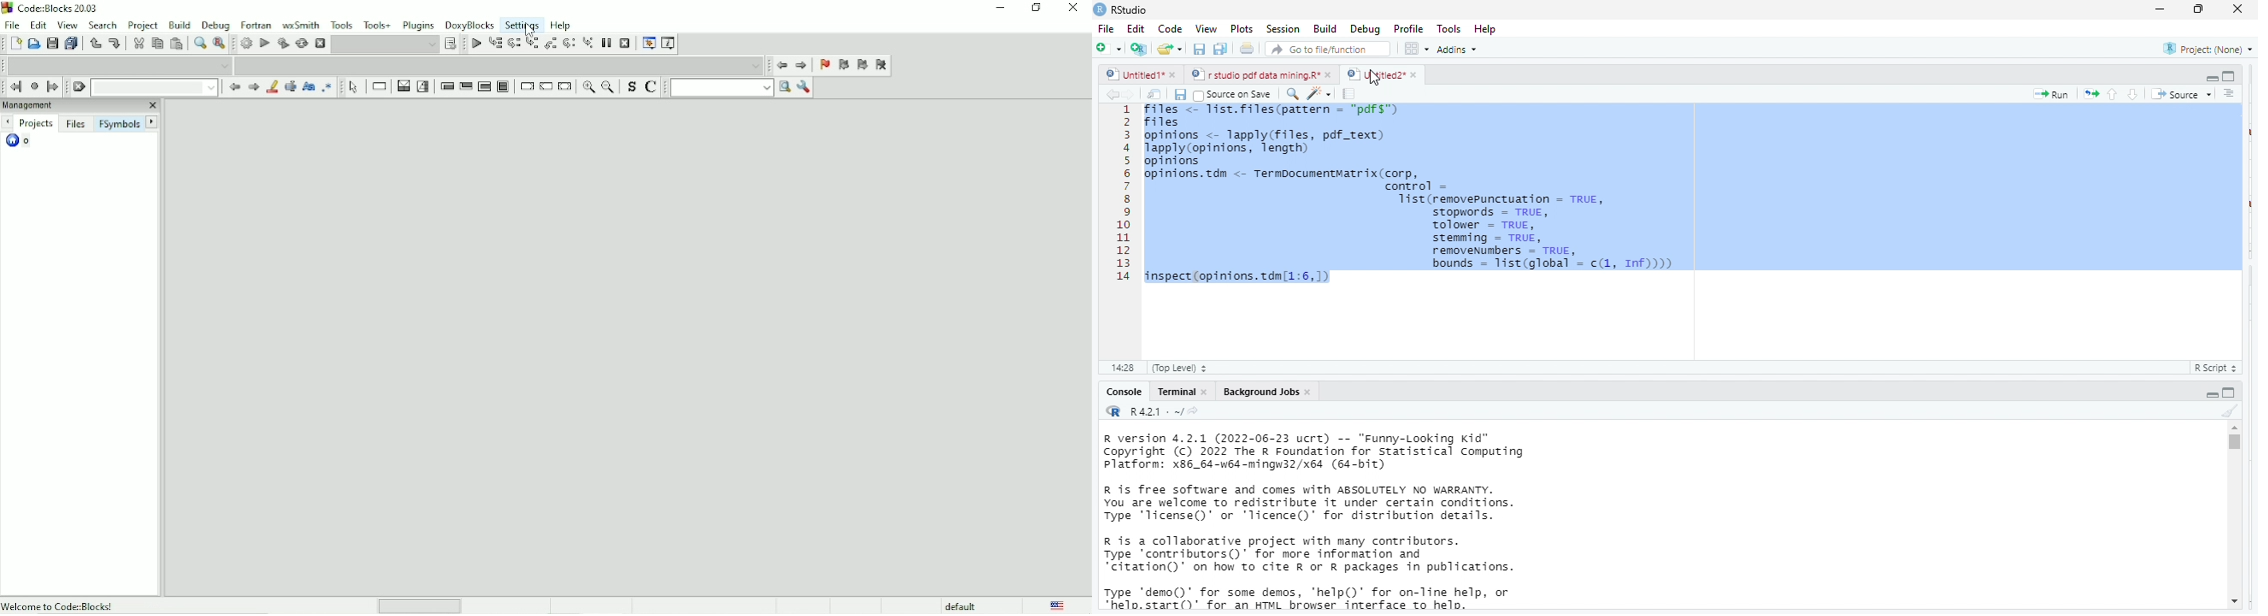 The width and height of the screenshot is (2268, 616). Describe the element at coordinates (301, 25) in the screenshot. I see `wxSmith` at that location.